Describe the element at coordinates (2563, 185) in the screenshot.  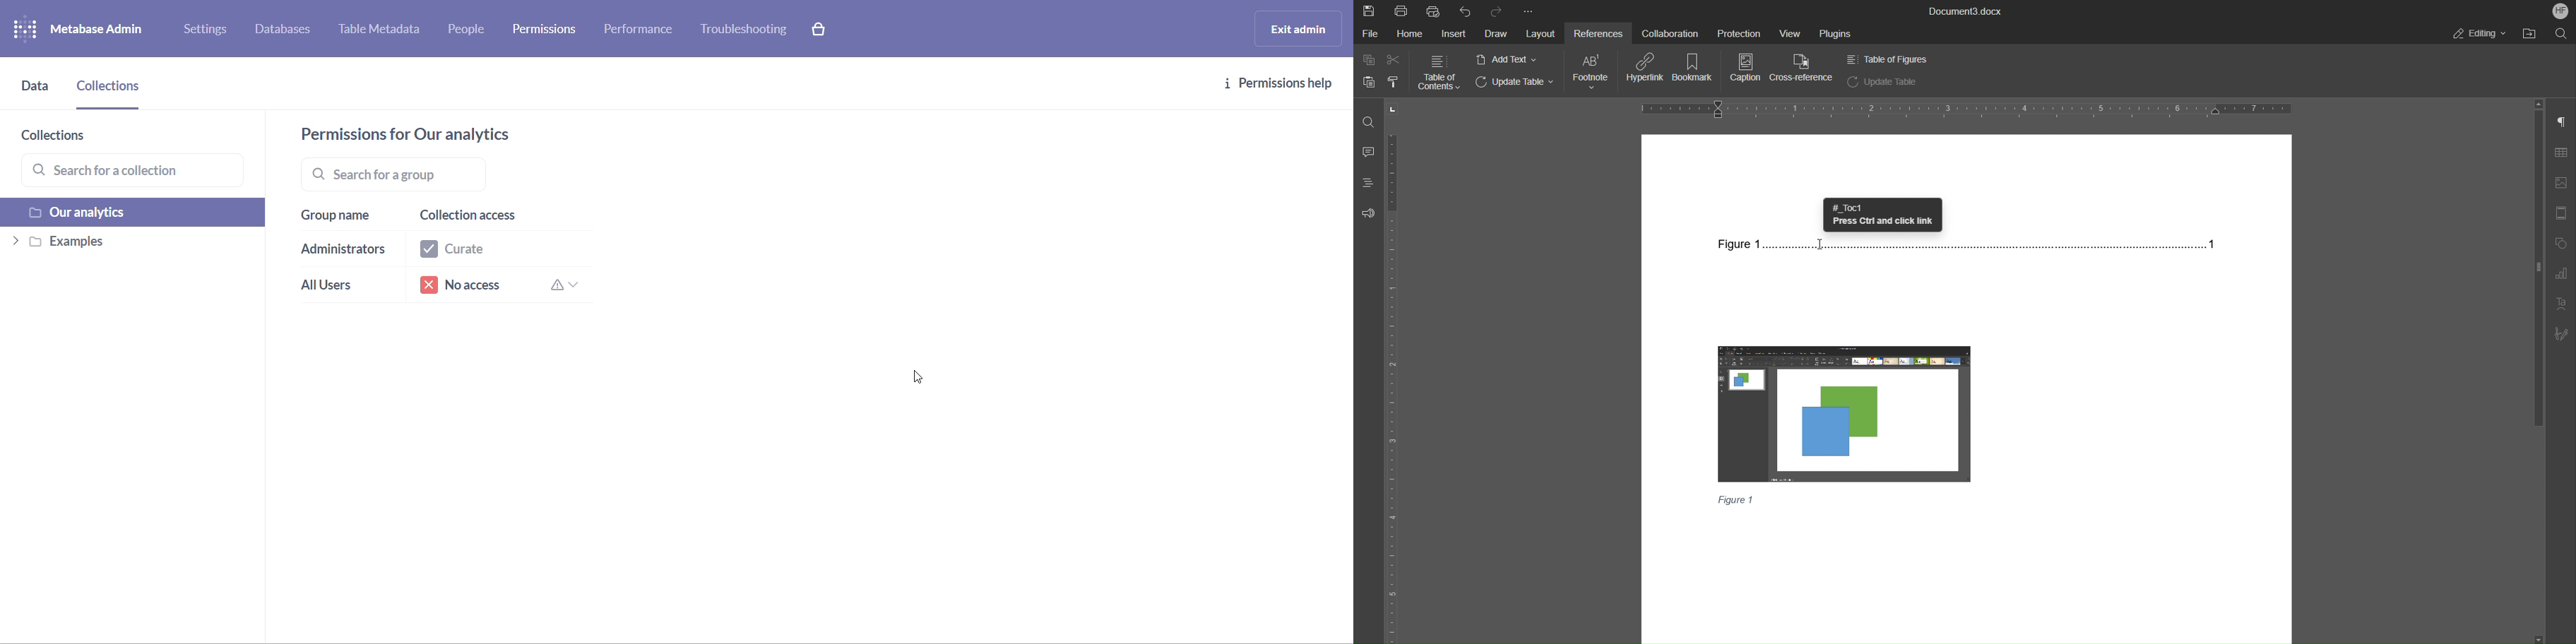
I see `Image Settings` at that location.